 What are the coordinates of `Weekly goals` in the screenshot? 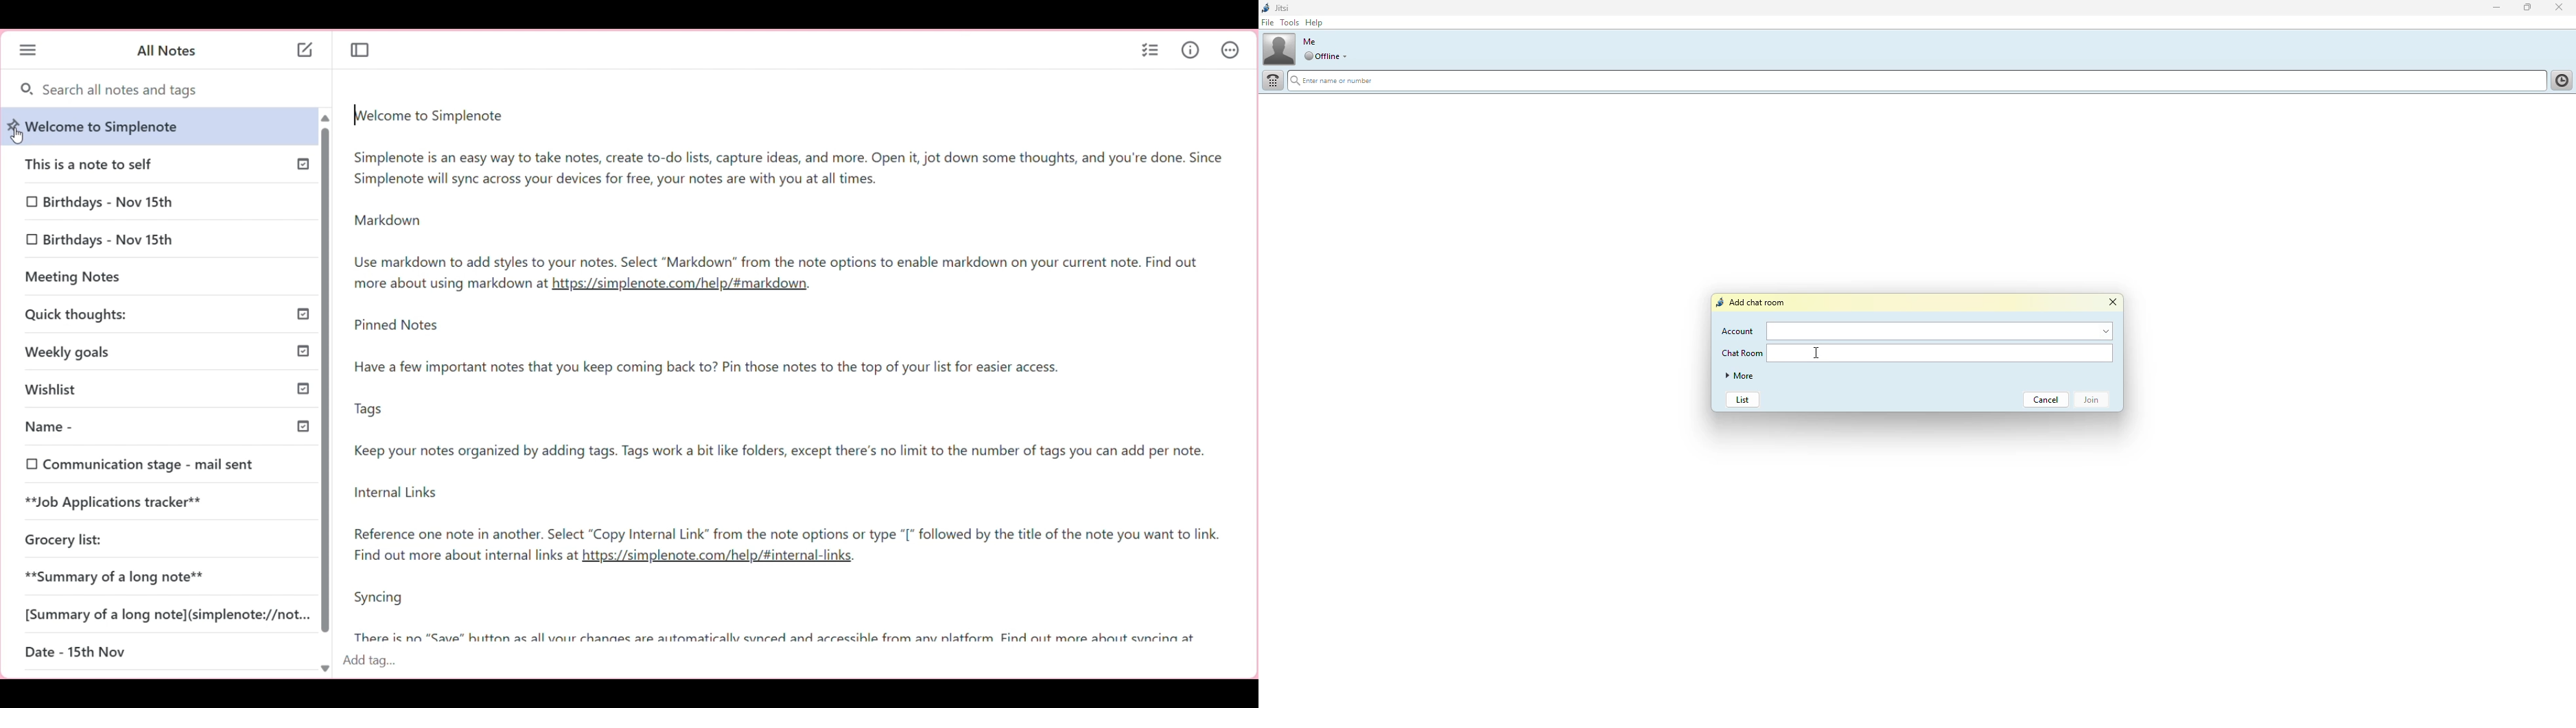 It's located at (121, 355).